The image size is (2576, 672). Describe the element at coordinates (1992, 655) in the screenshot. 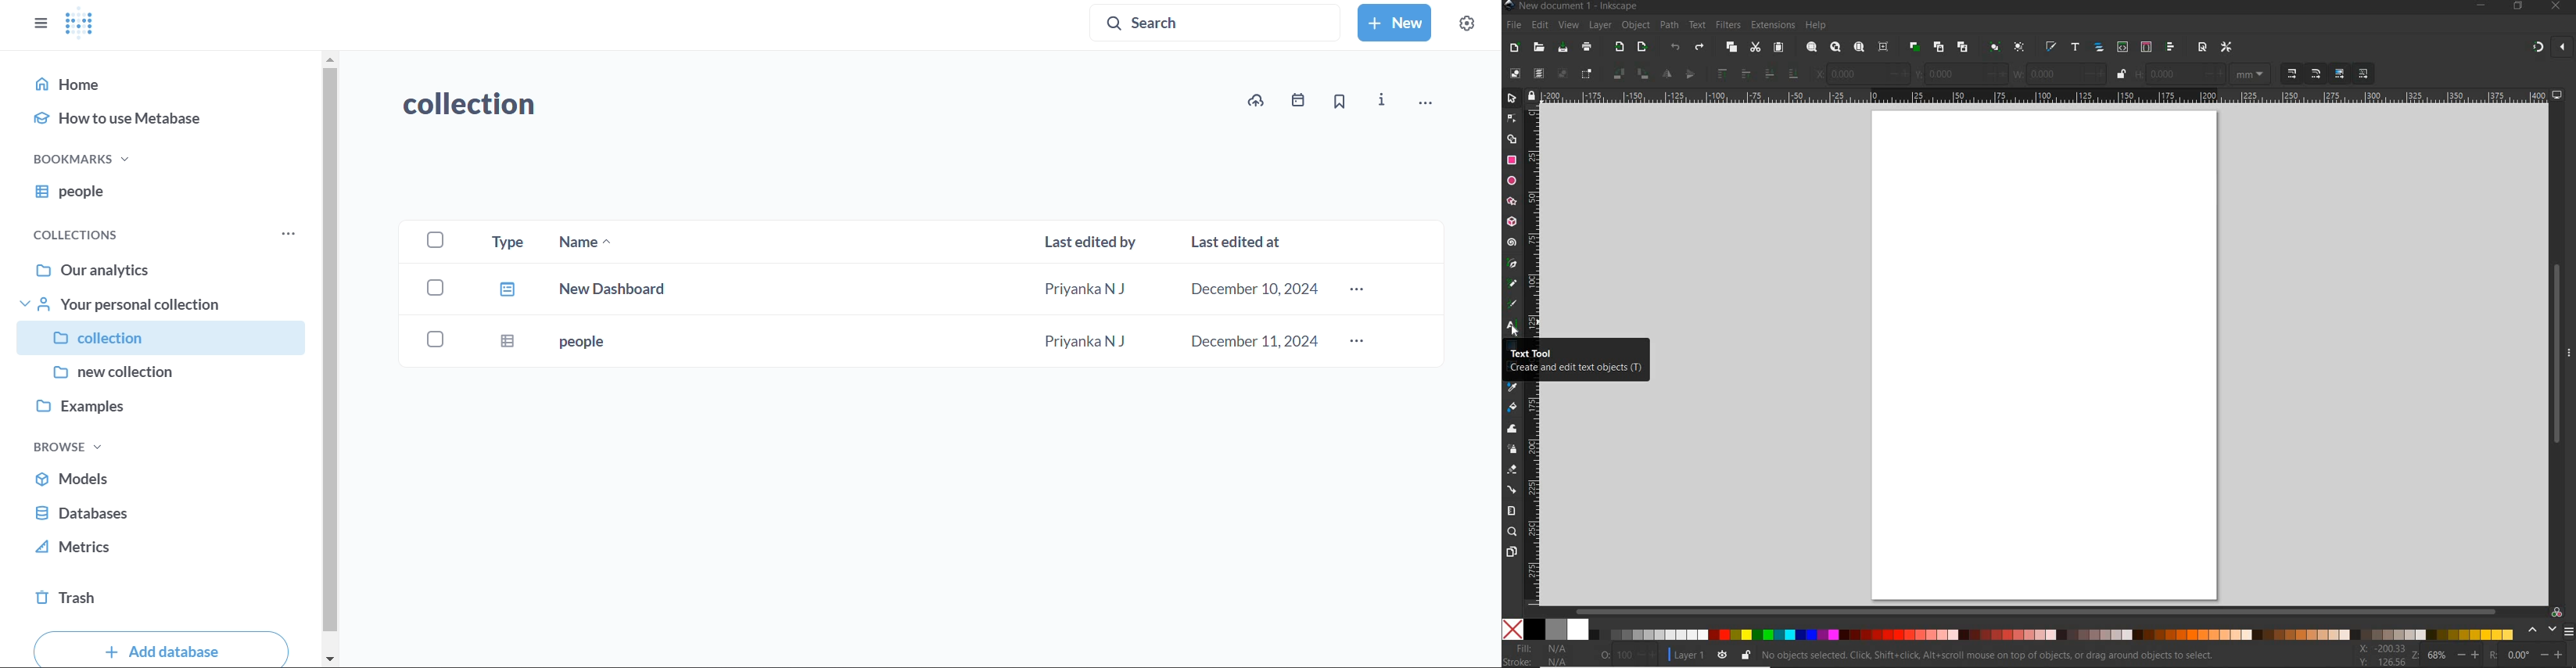

I see `no object selected` at that location.